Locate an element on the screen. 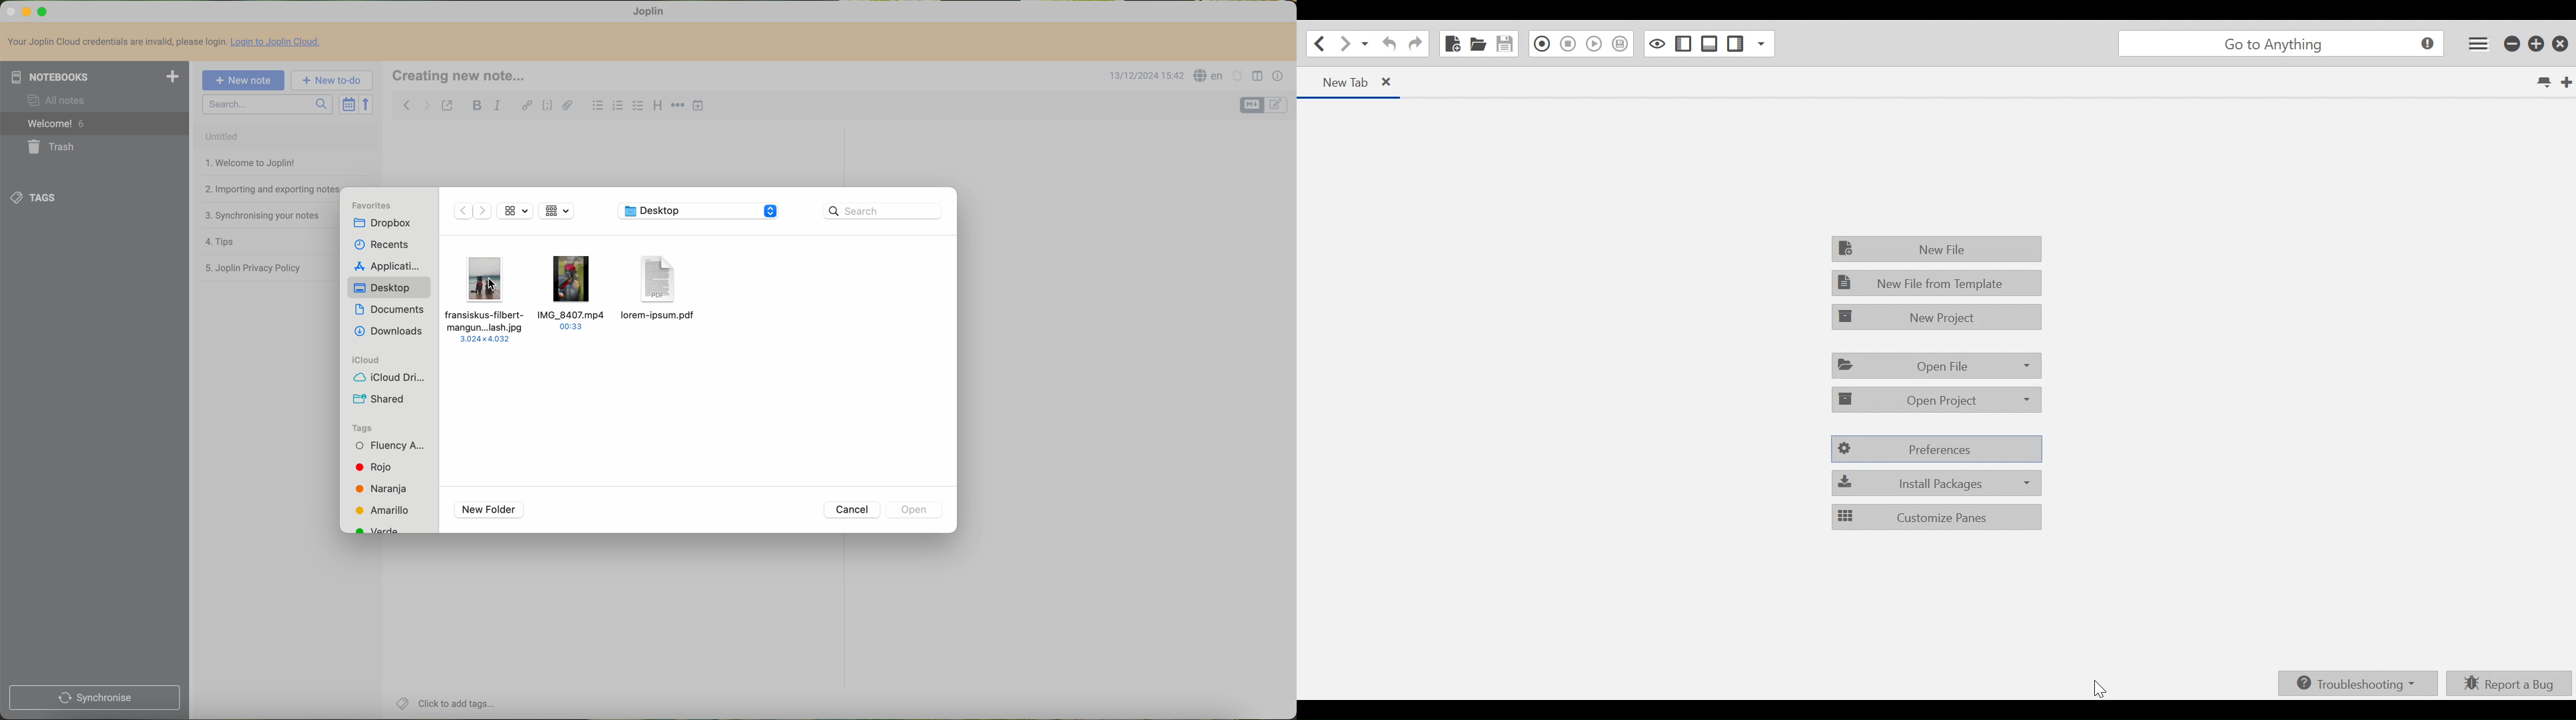  applications is located at coordinates (391, 267).